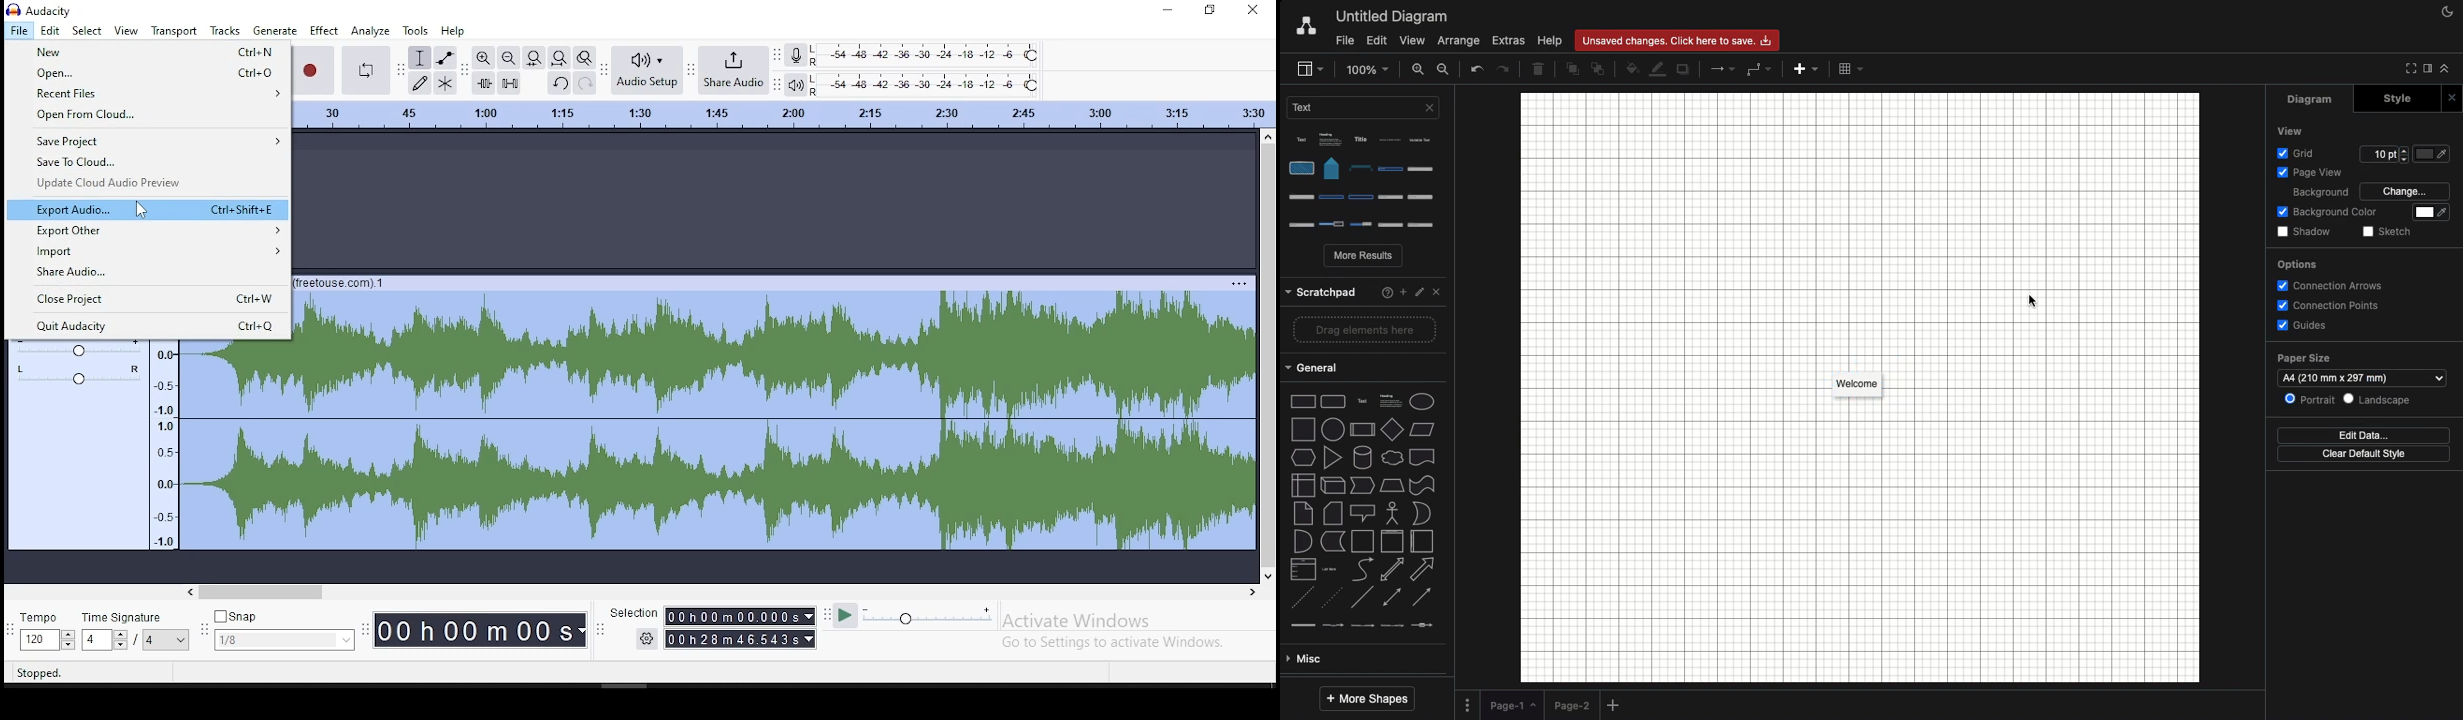 This screenshot has height=728, width=2464. What do you see at coordinates (925, 54) in the screenshot?
I see `recording level` at bounding box center [925, 54].